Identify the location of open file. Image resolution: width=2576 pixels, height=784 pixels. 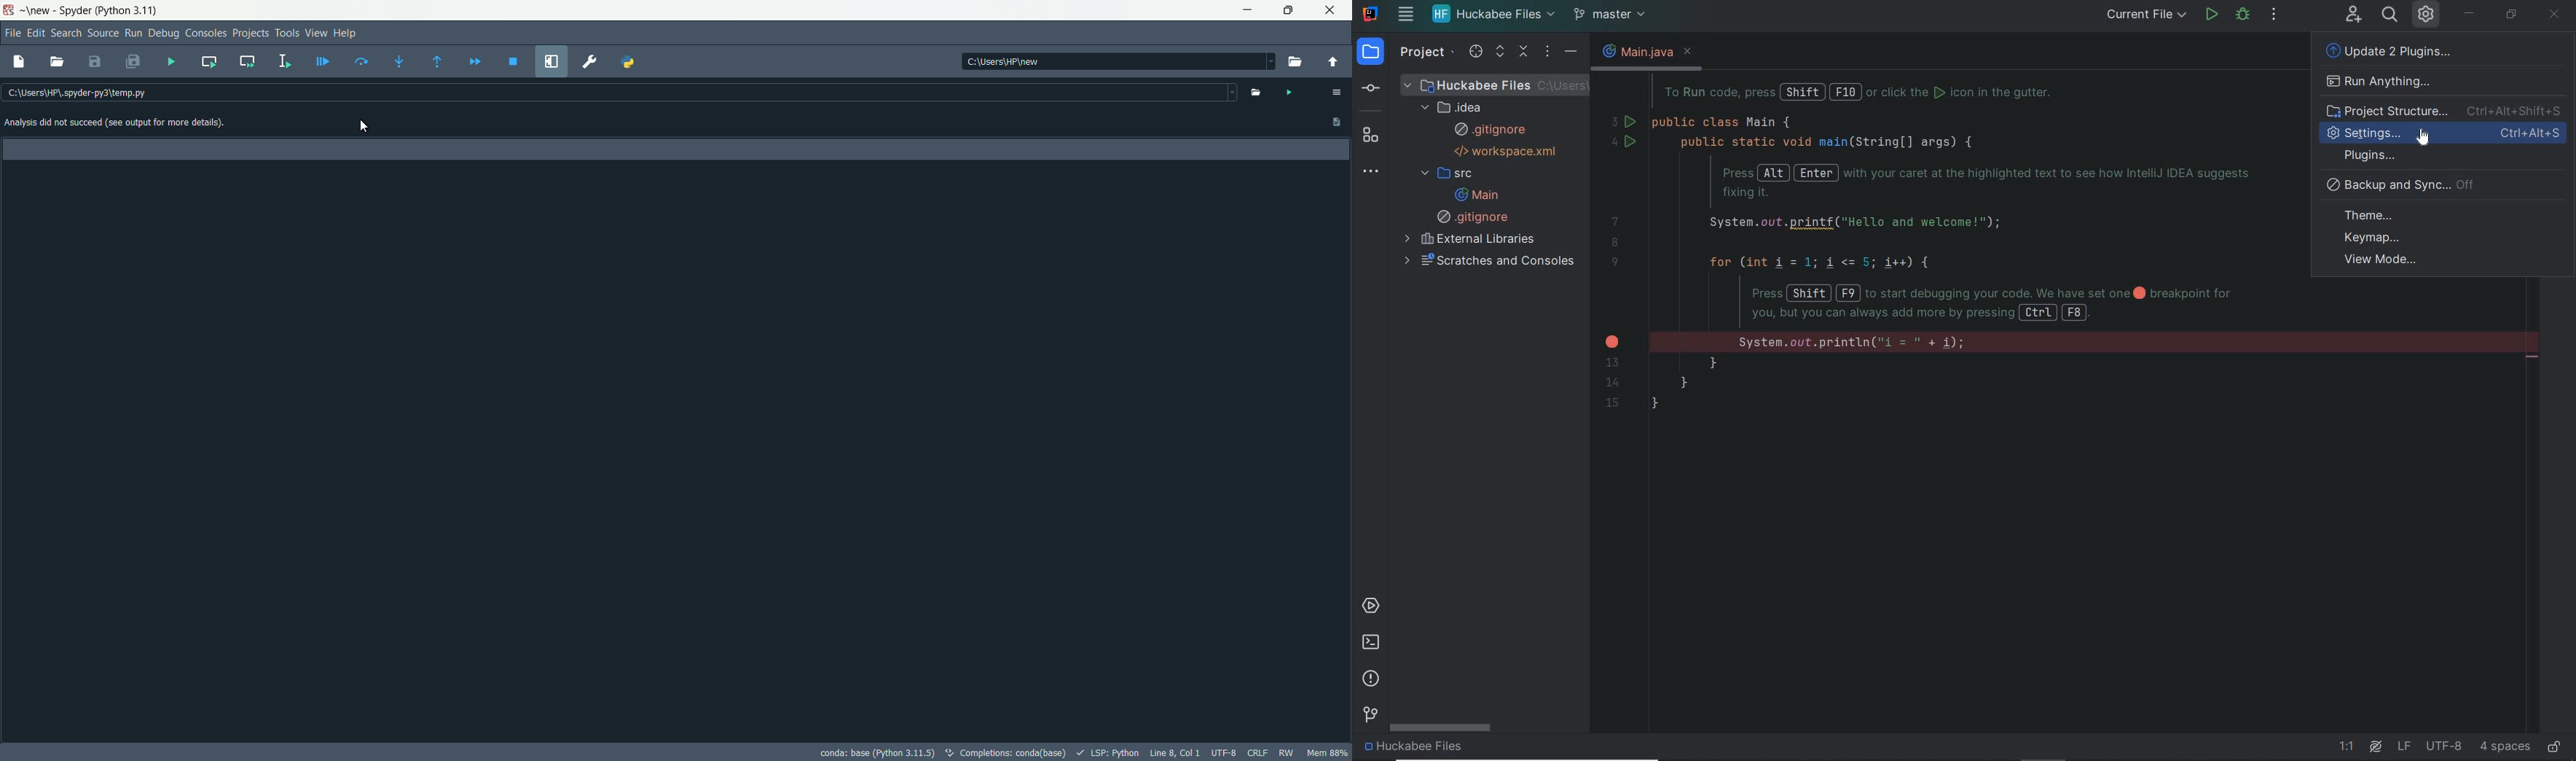
(1256, 92).